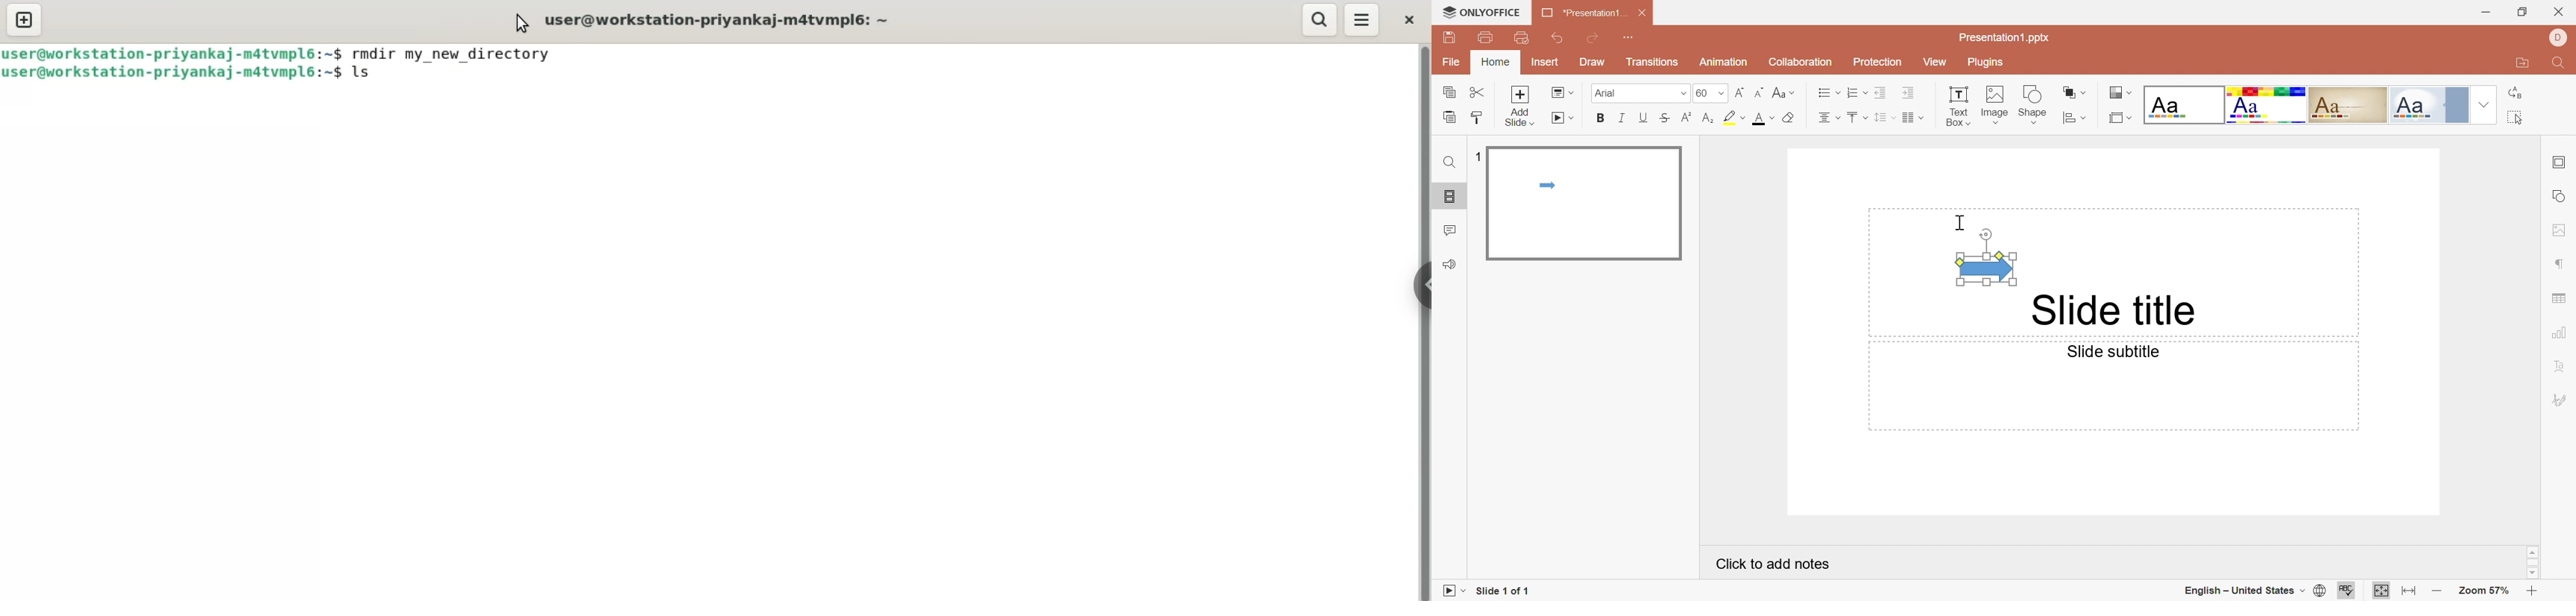 This screenshot has height=616, width=2576. I want to click on Add slide, so click(1520, 106).